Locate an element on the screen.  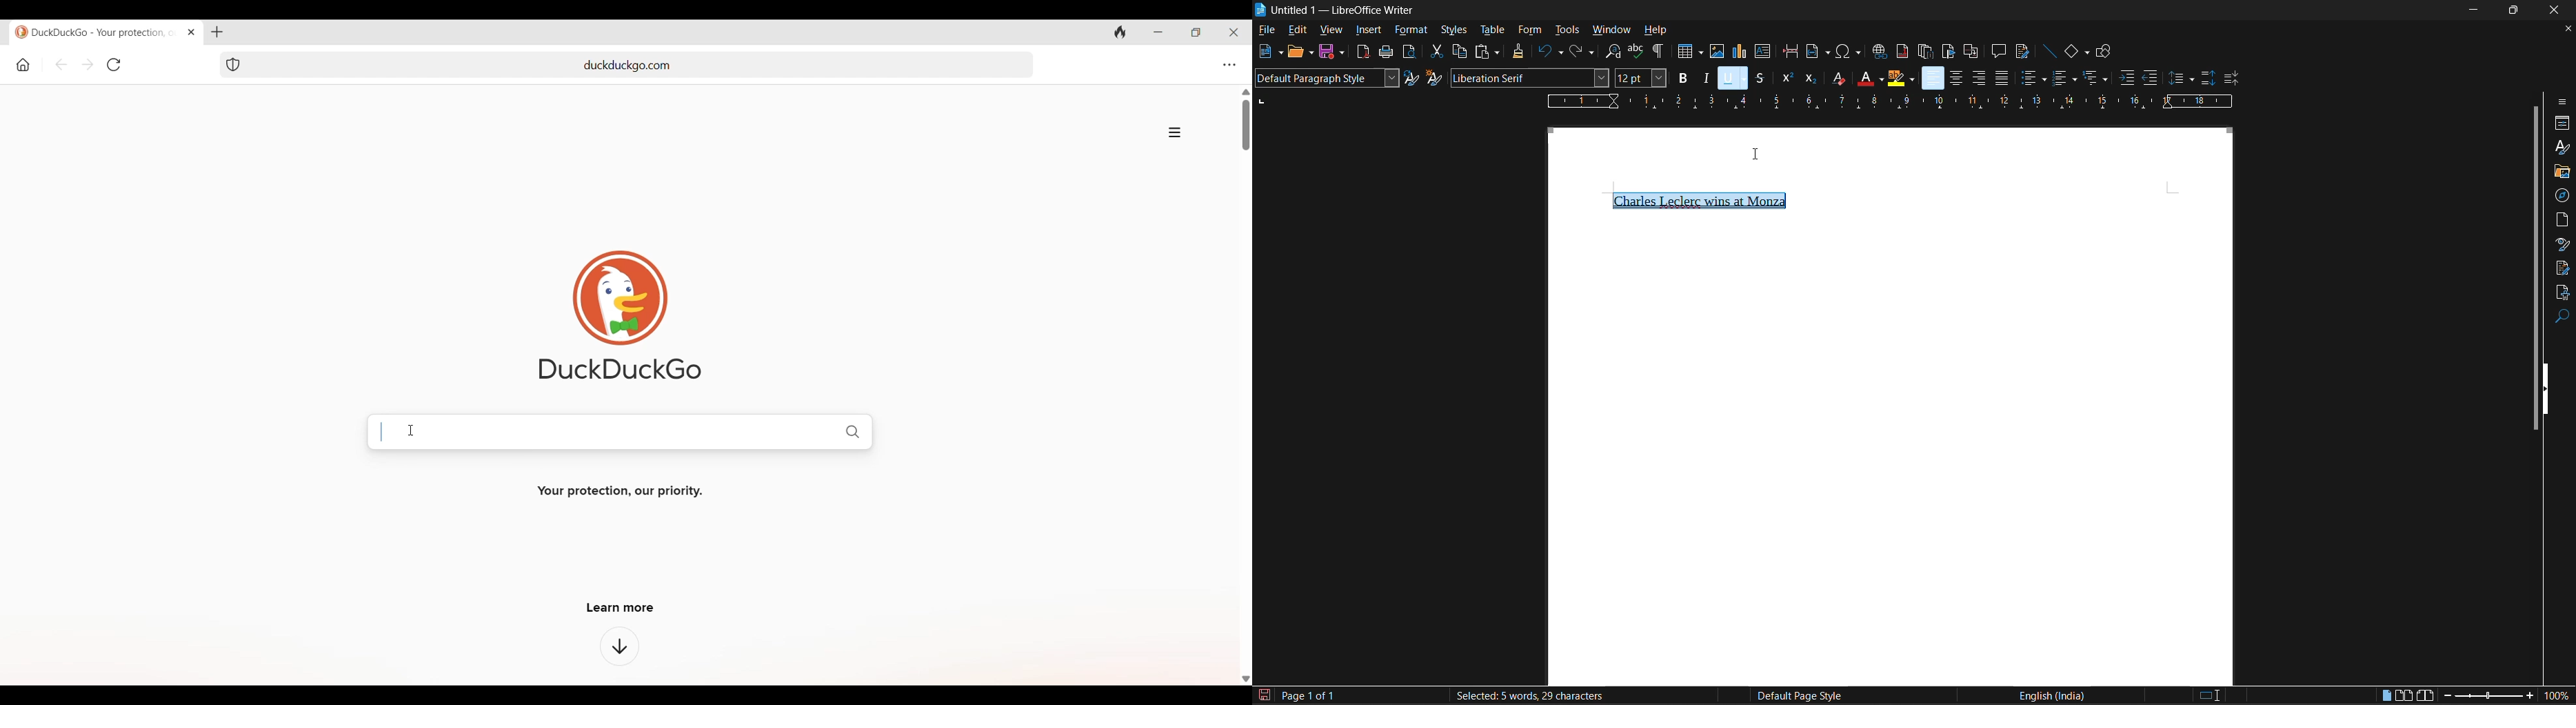
zoom slider is located at coordinates (2487, 697).